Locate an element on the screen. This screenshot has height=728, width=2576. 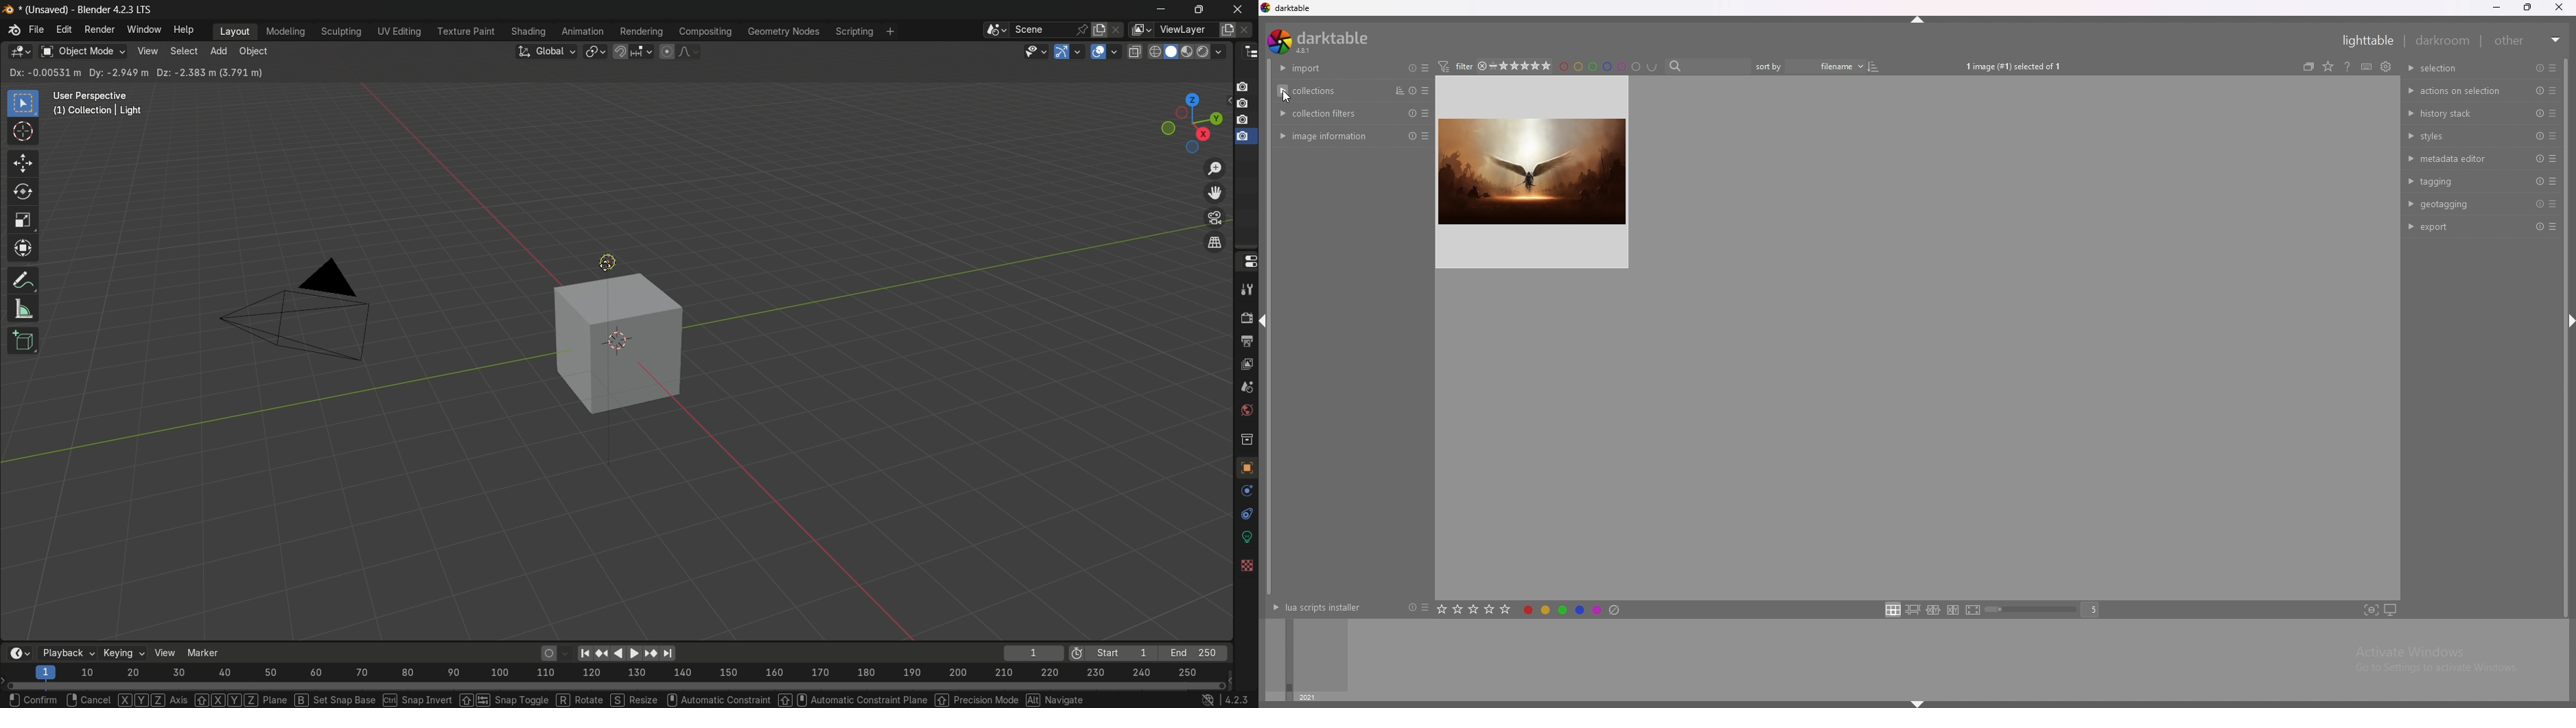
reset is located at coordinates (2538, 181).